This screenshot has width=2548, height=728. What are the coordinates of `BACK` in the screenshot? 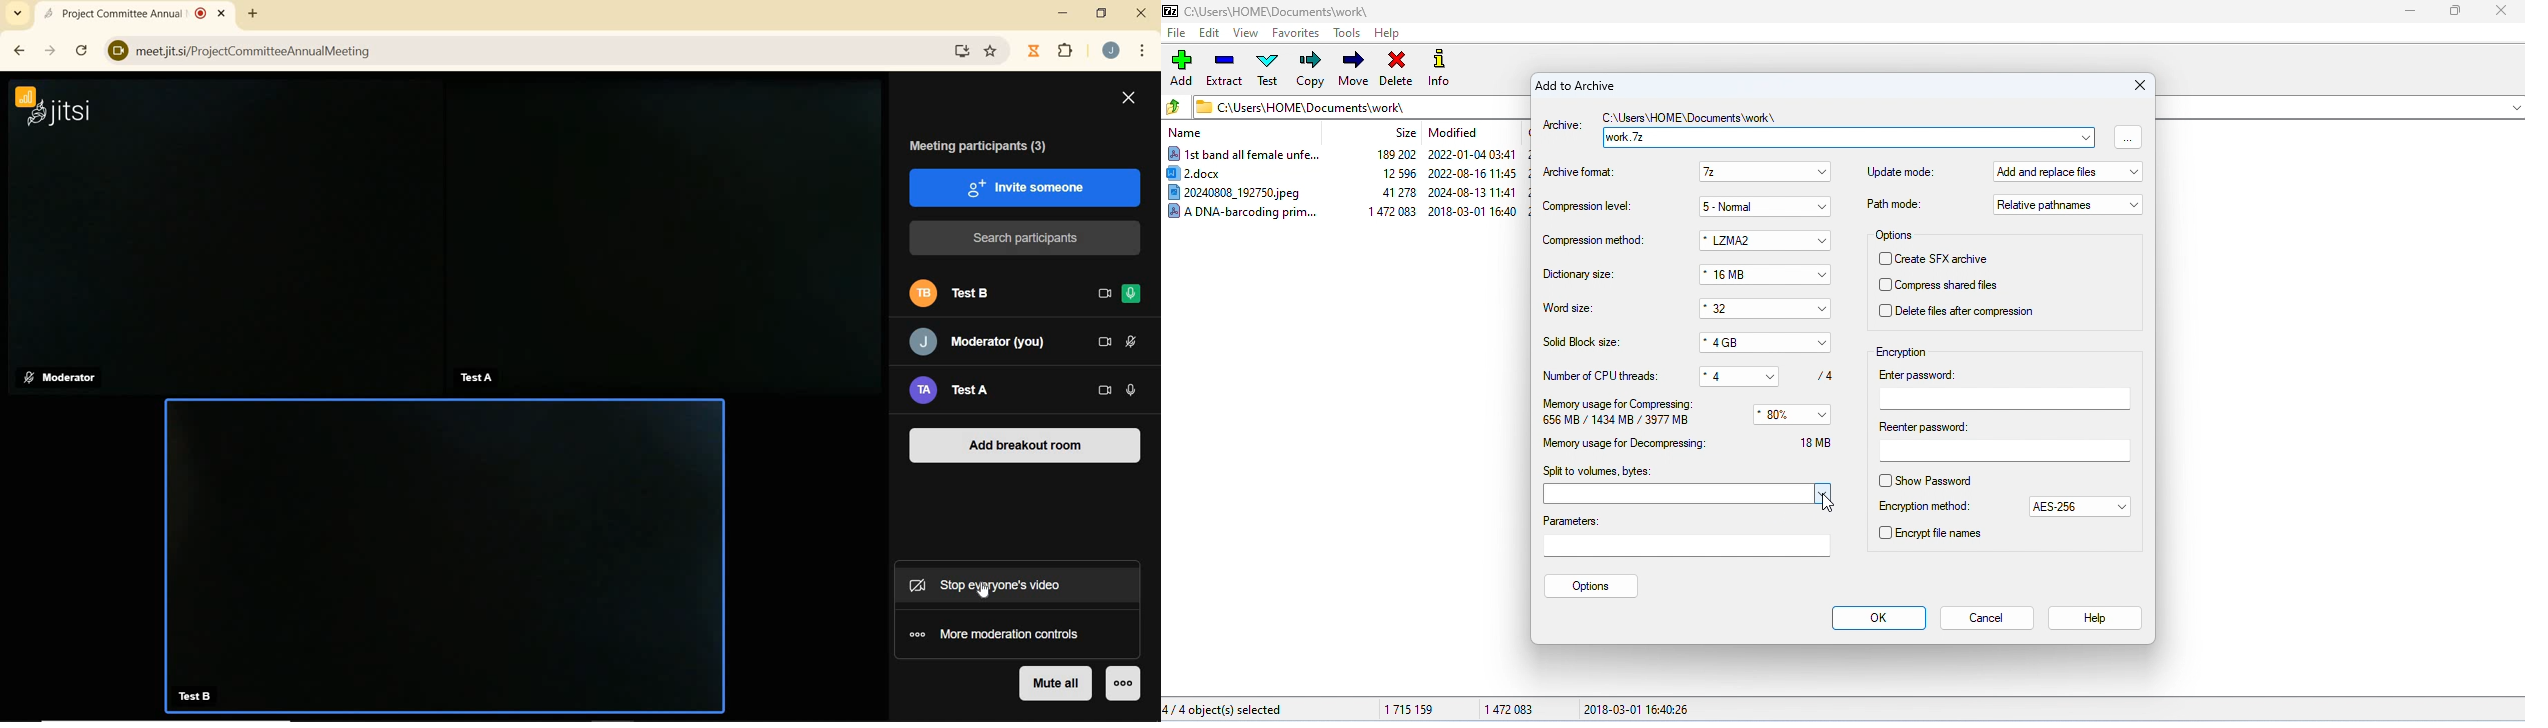 It's located at (18, 52).